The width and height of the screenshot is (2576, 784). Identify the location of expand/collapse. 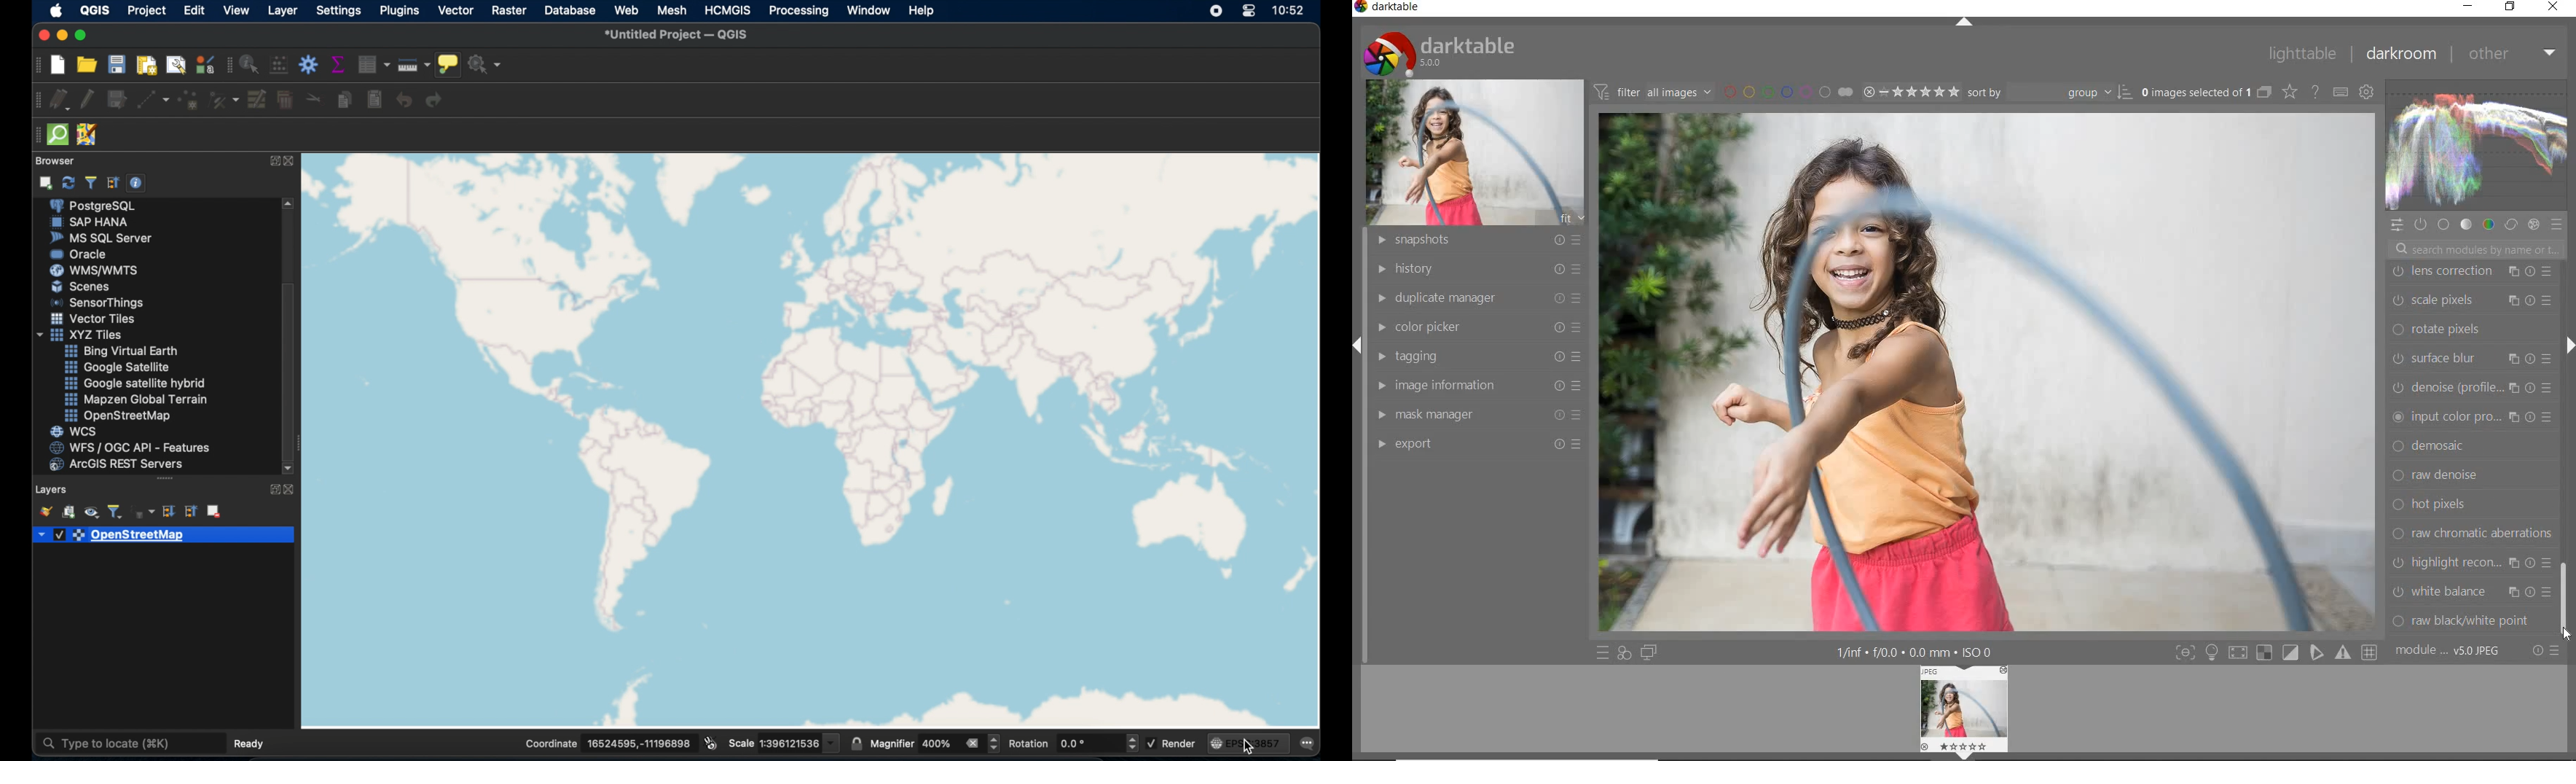
(2565, 348).